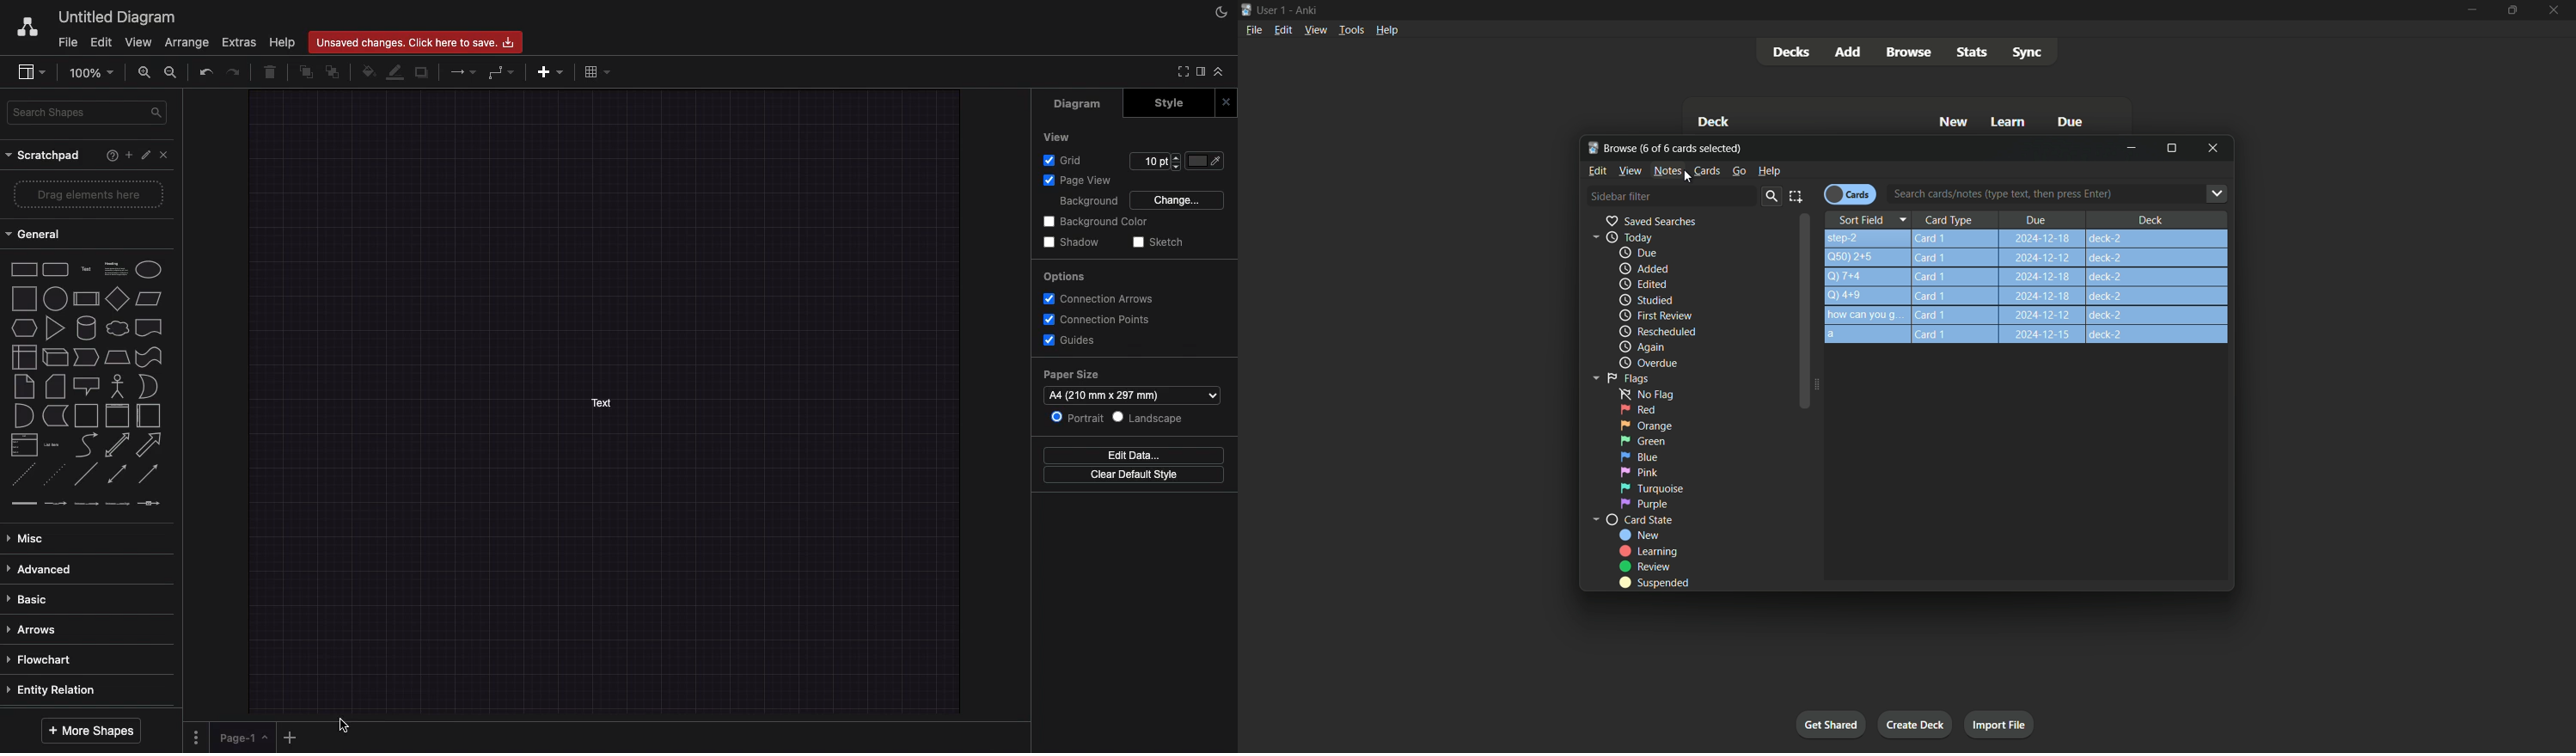 This screenshot has width=2576, height=756. I want to click on Learn, so click(2009, 123).